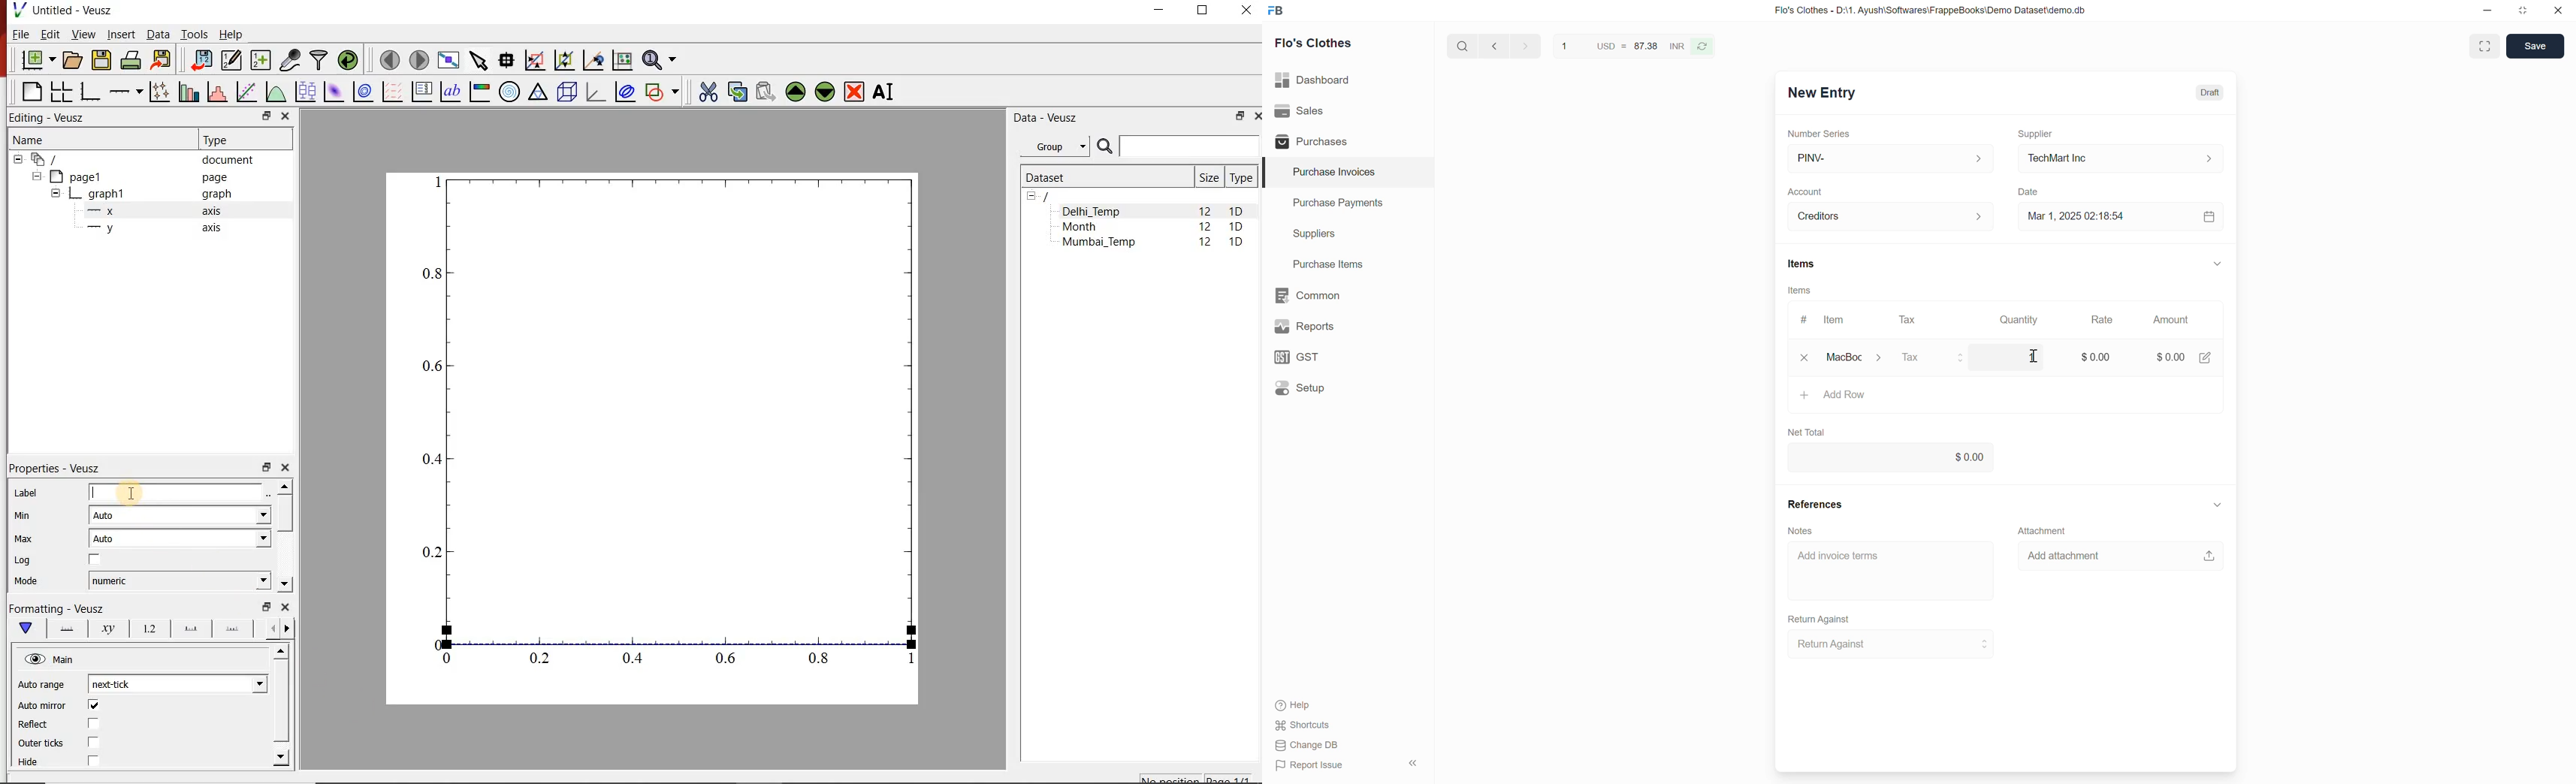 The image size is (2576, 784). What do you see at coordinates (1799, 290) in the screenshot?
I see `Items` at bounding box center [1799, 290].